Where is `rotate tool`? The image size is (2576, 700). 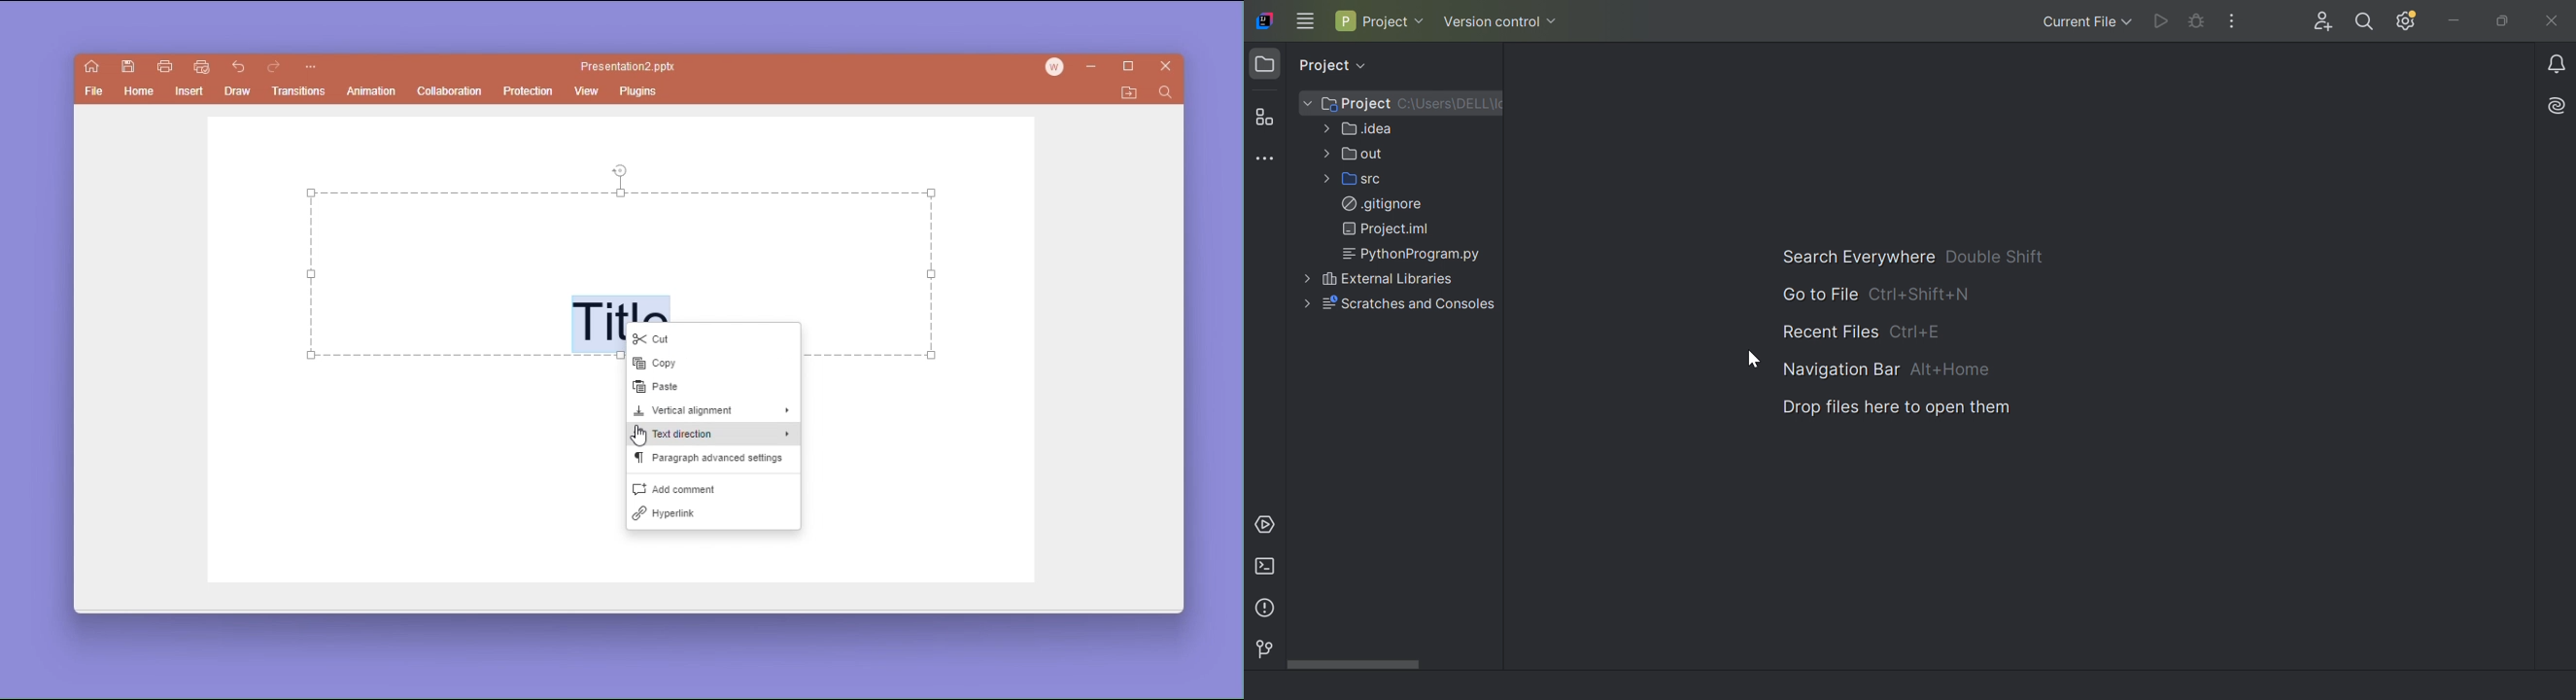 rotate tool is located at coordinates (621, 169).